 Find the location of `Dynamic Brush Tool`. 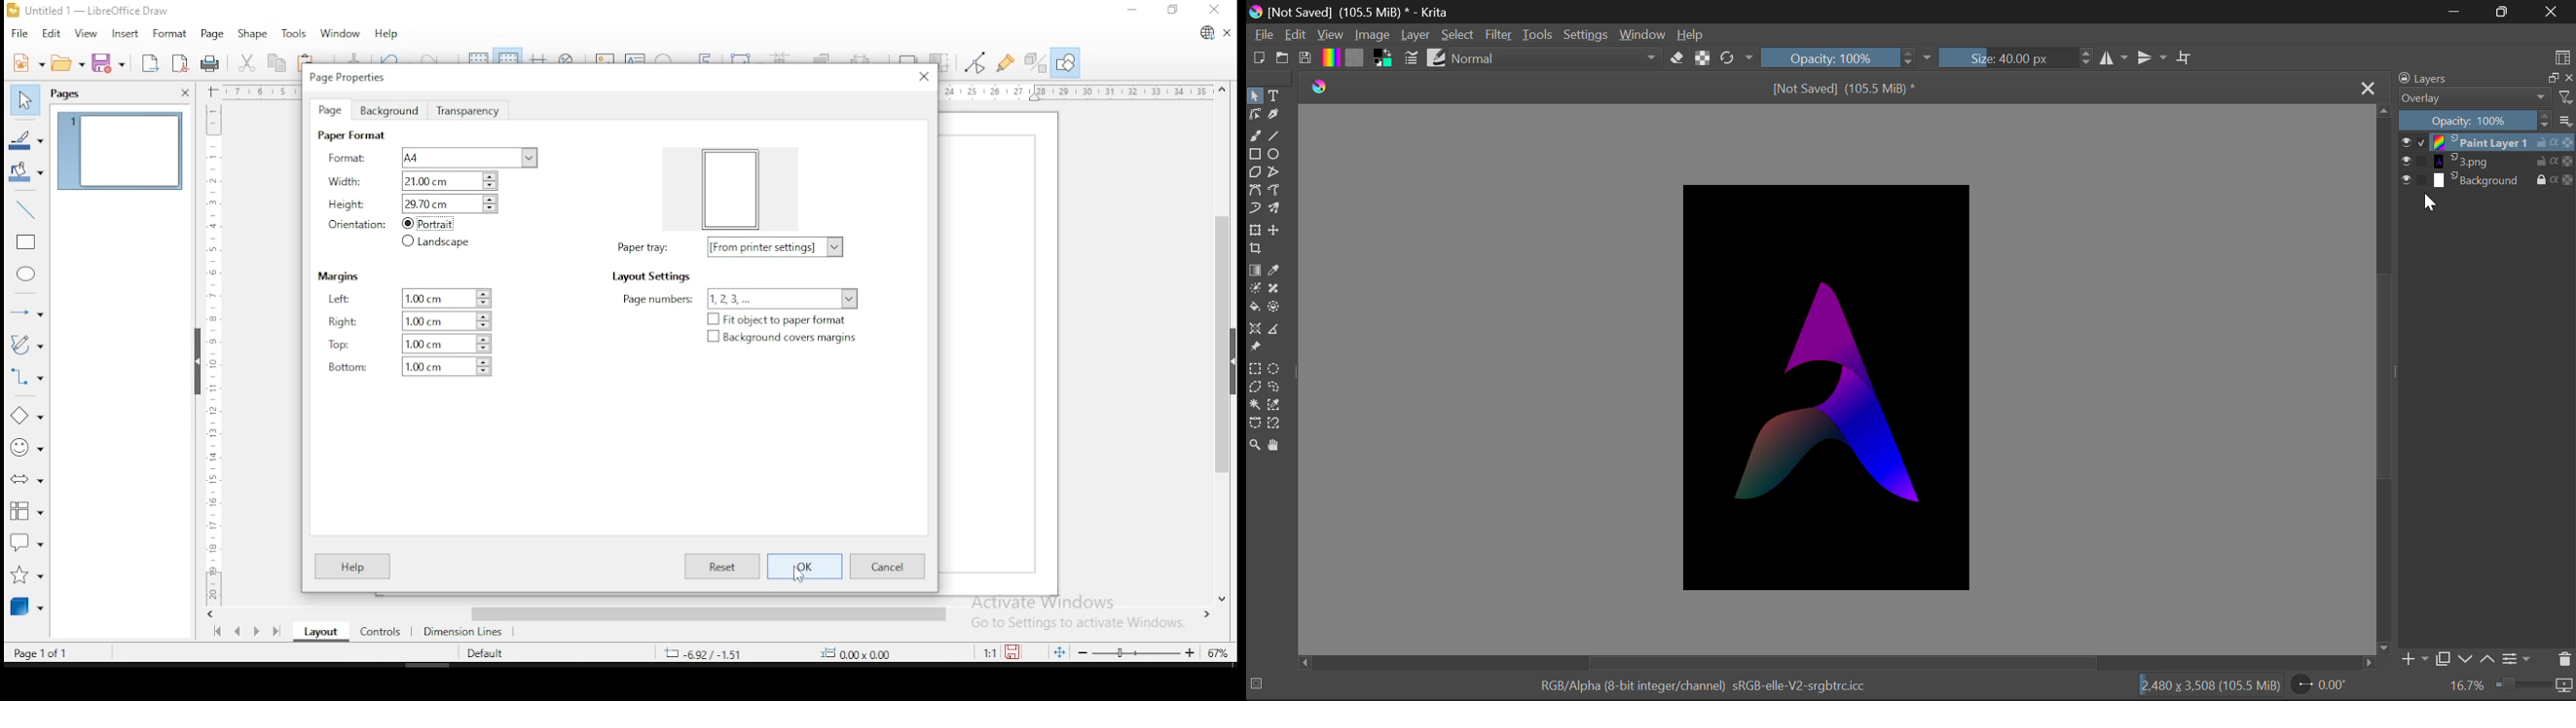

Dynamic Brush Tool is located at coordinates (1254, 208).